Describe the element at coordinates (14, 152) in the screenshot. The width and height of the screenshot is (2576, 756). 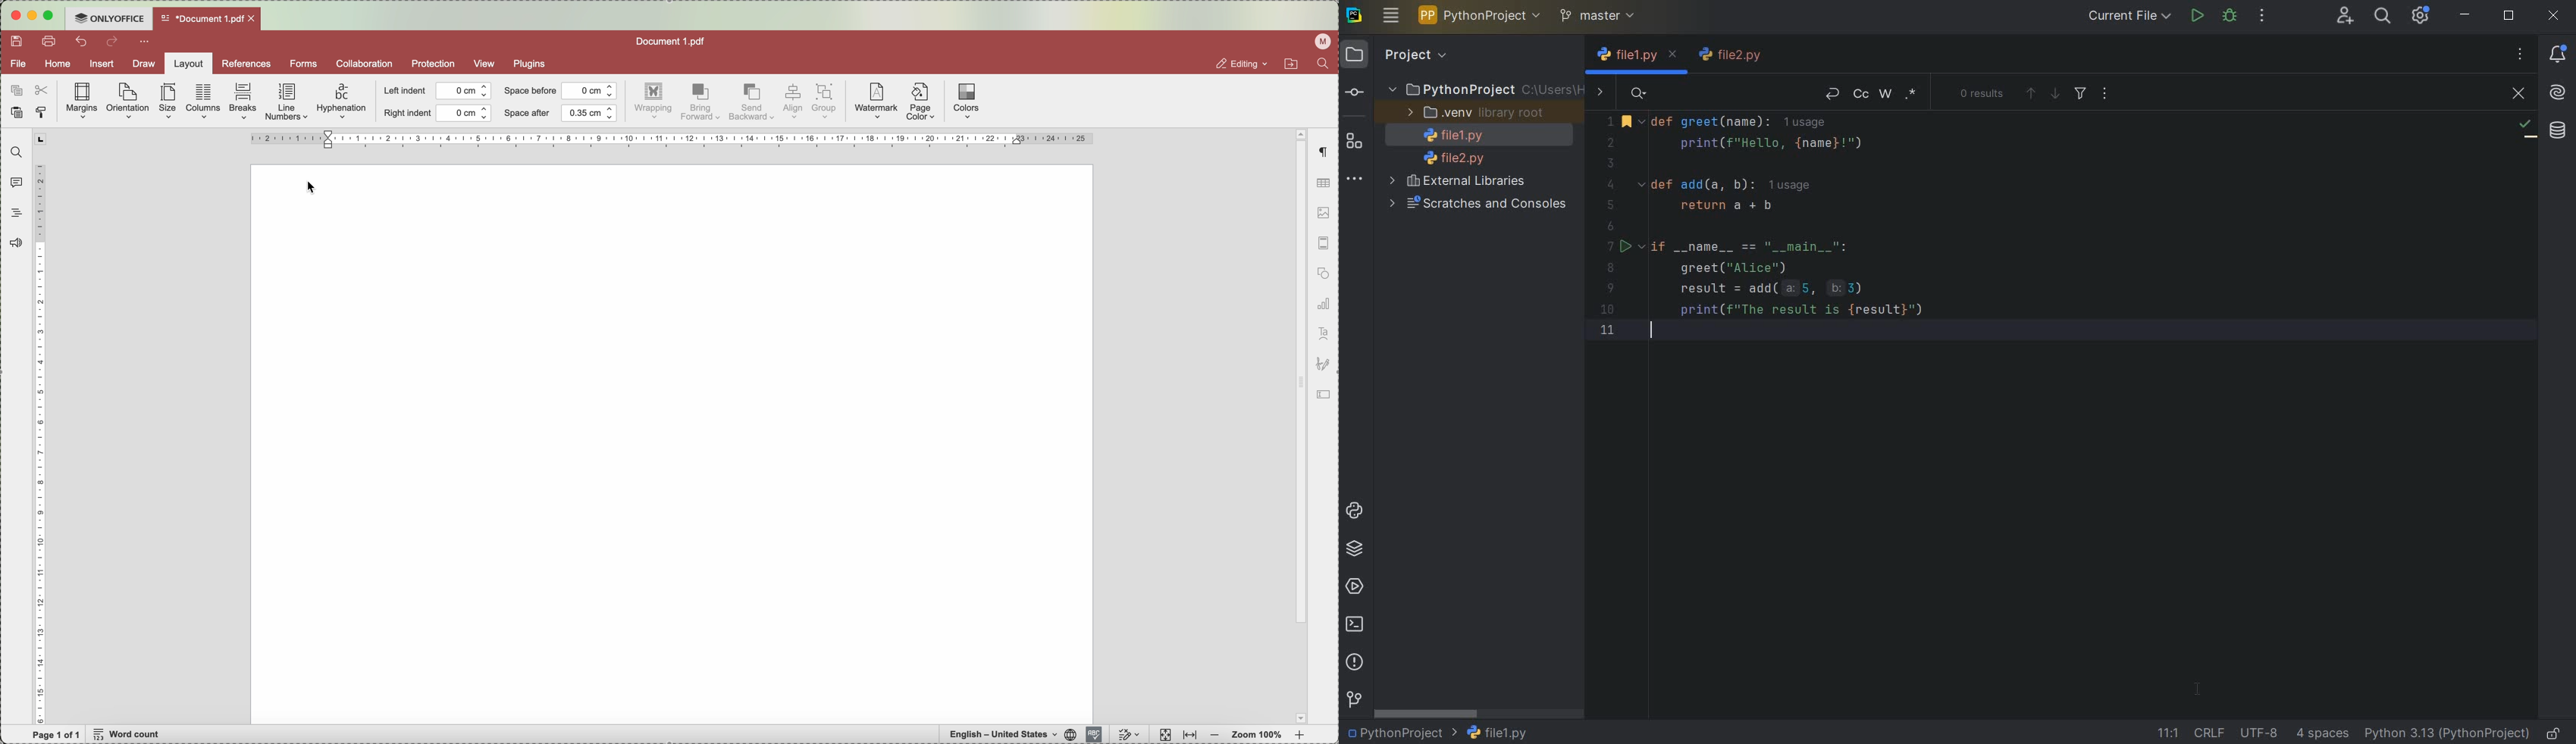
I see `find` at that location.